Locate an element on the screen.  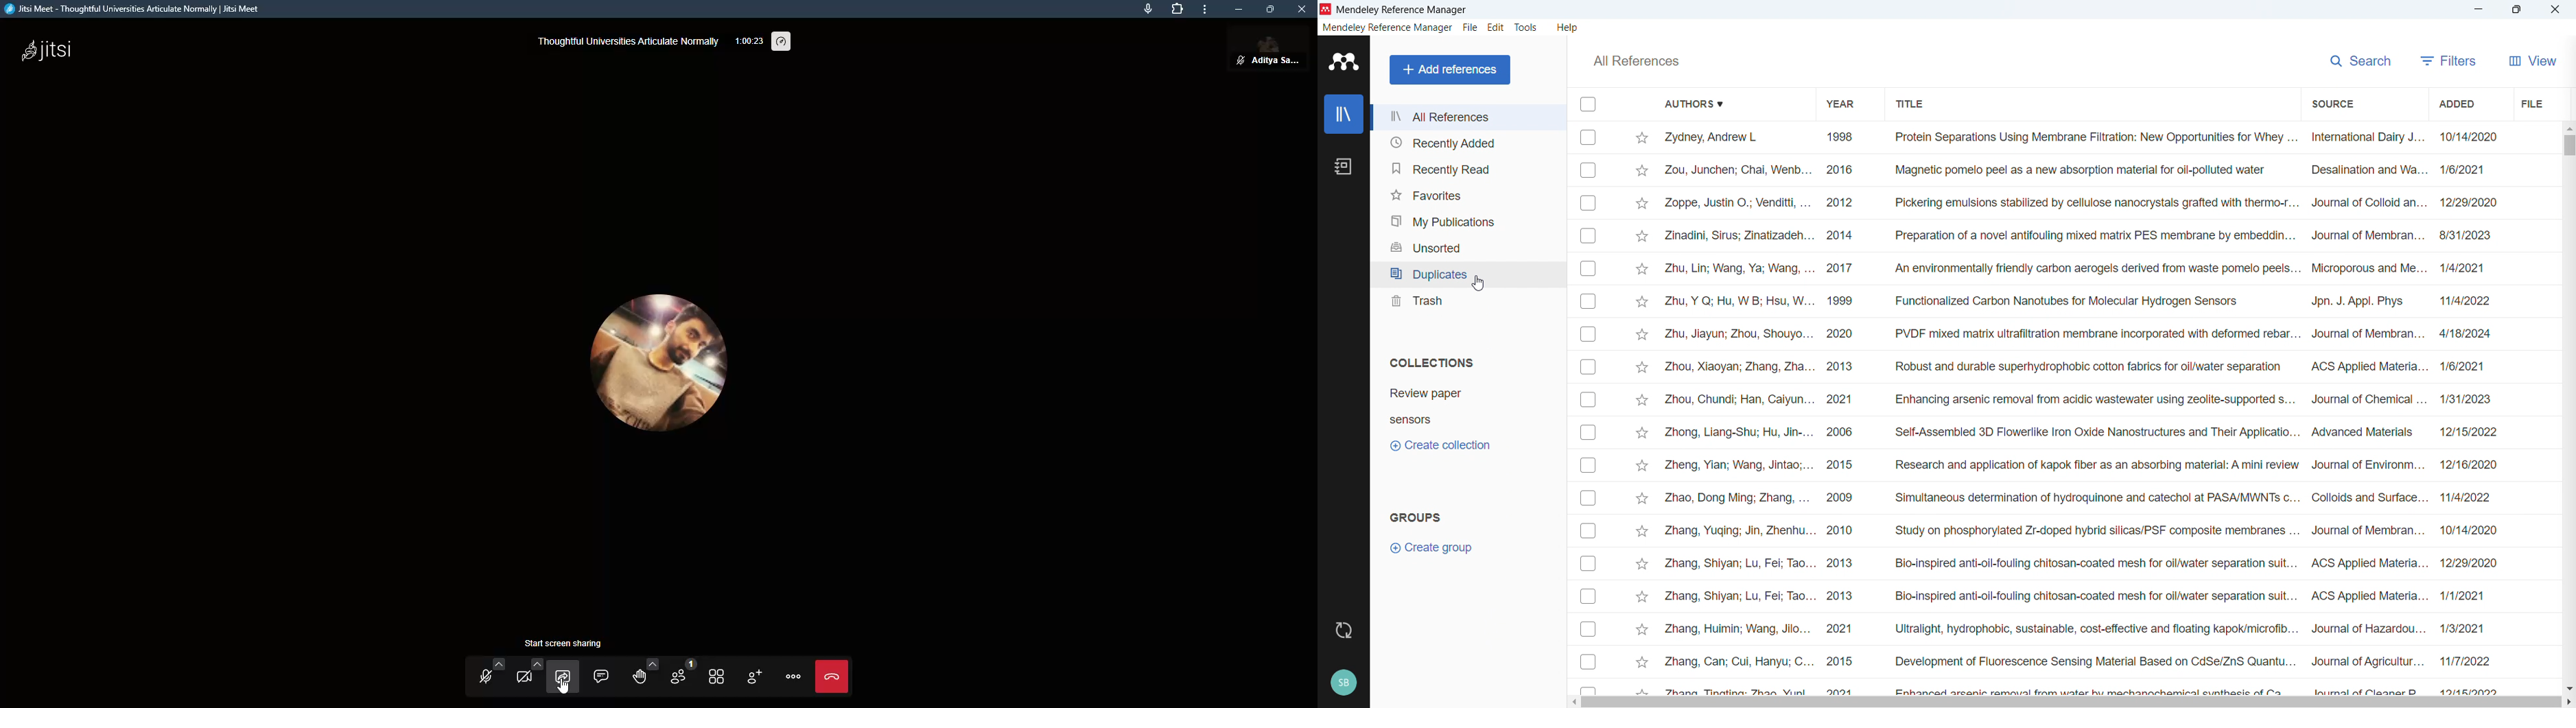
Scroll up  is located at coordinates (2569, 128).